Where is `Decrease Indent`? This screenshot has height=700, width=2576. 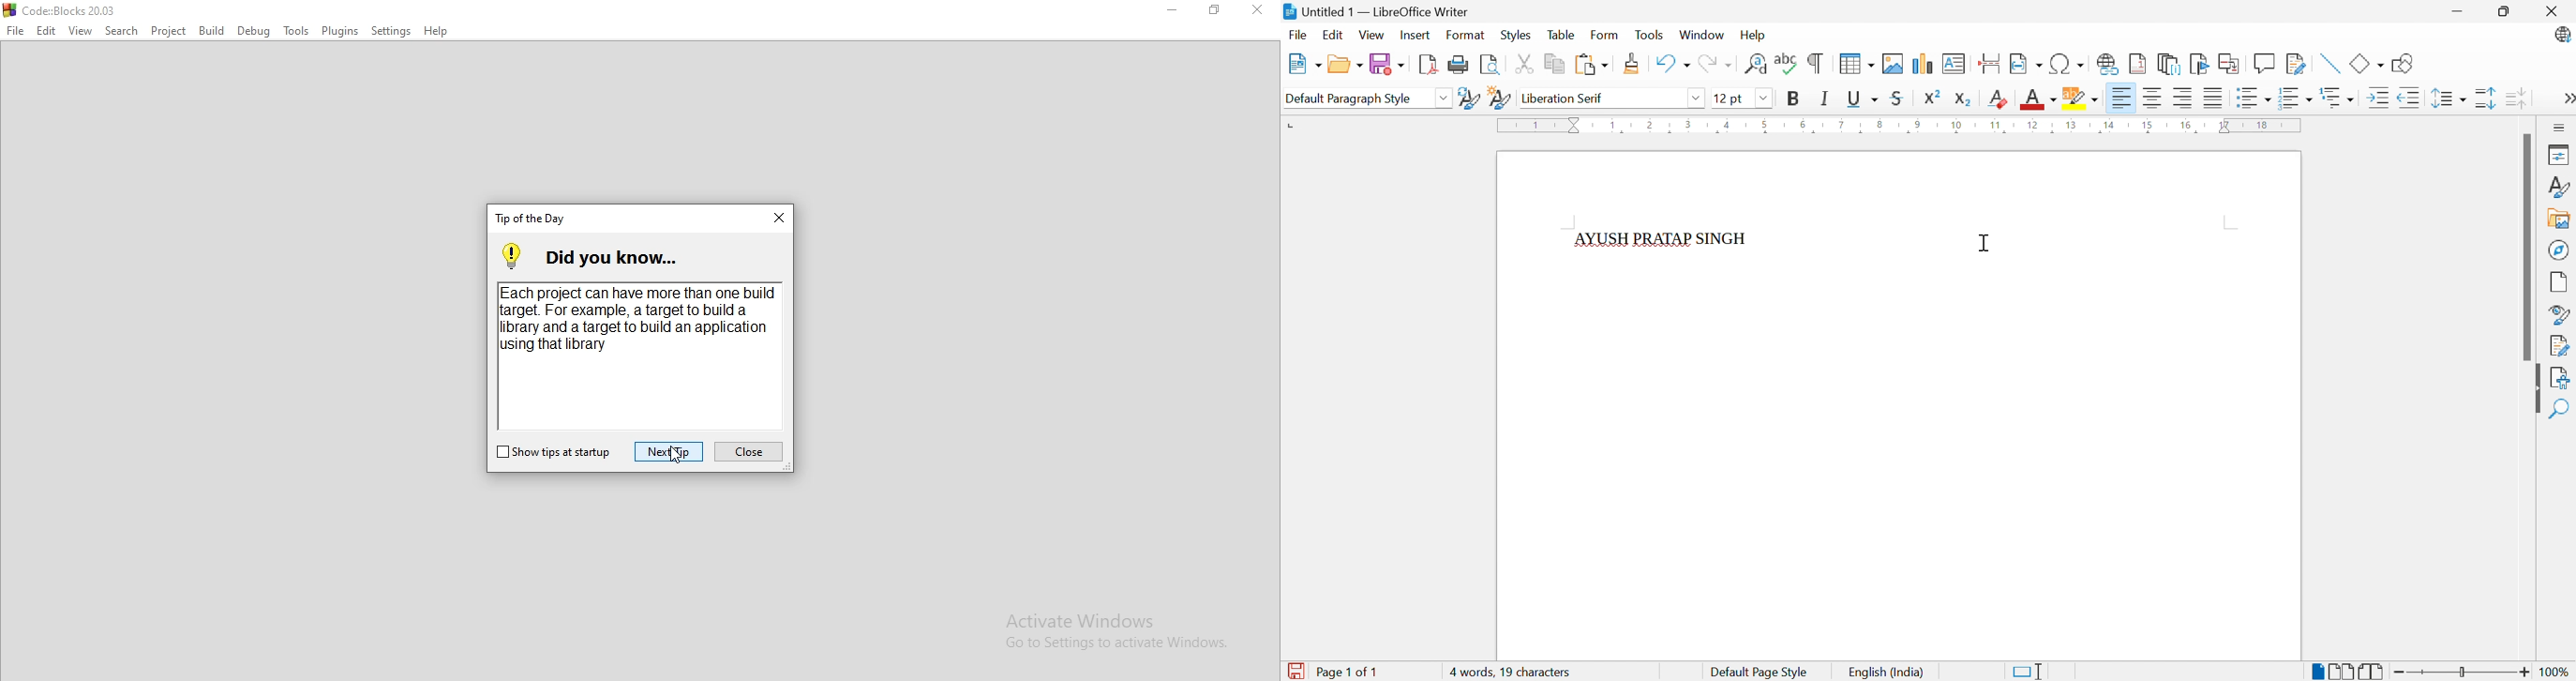
Decrease Indent is located at coordinates (2412, 98).